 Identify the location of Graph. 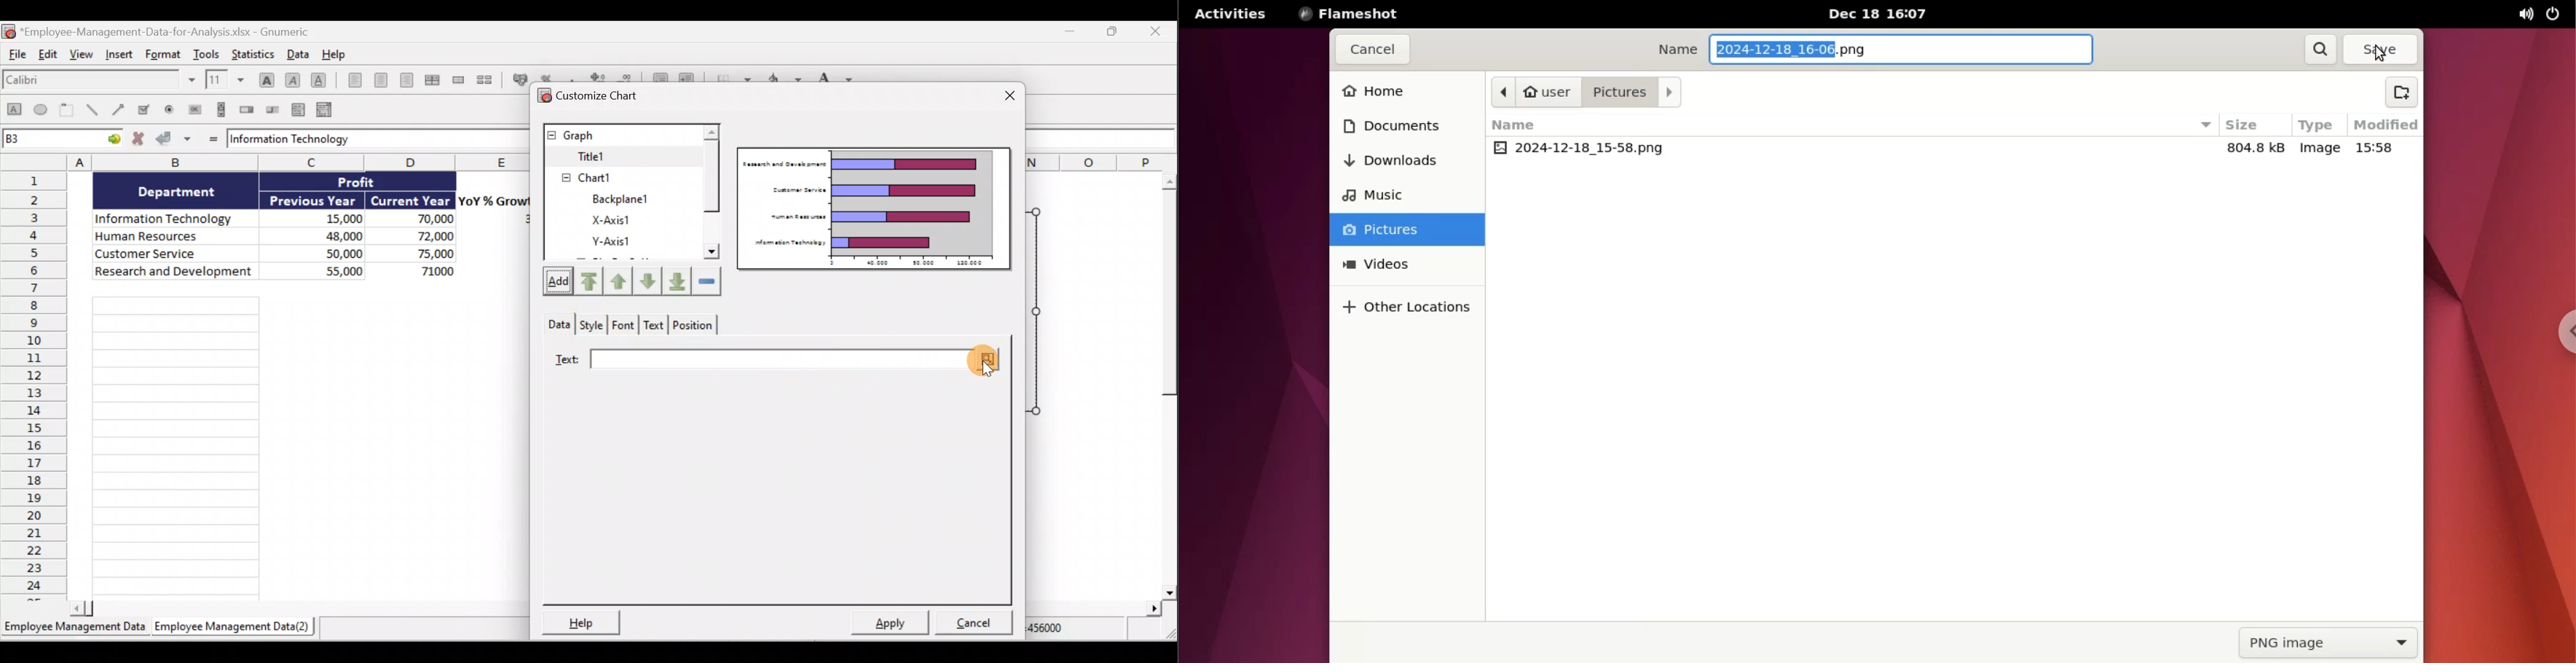
(622, 133).